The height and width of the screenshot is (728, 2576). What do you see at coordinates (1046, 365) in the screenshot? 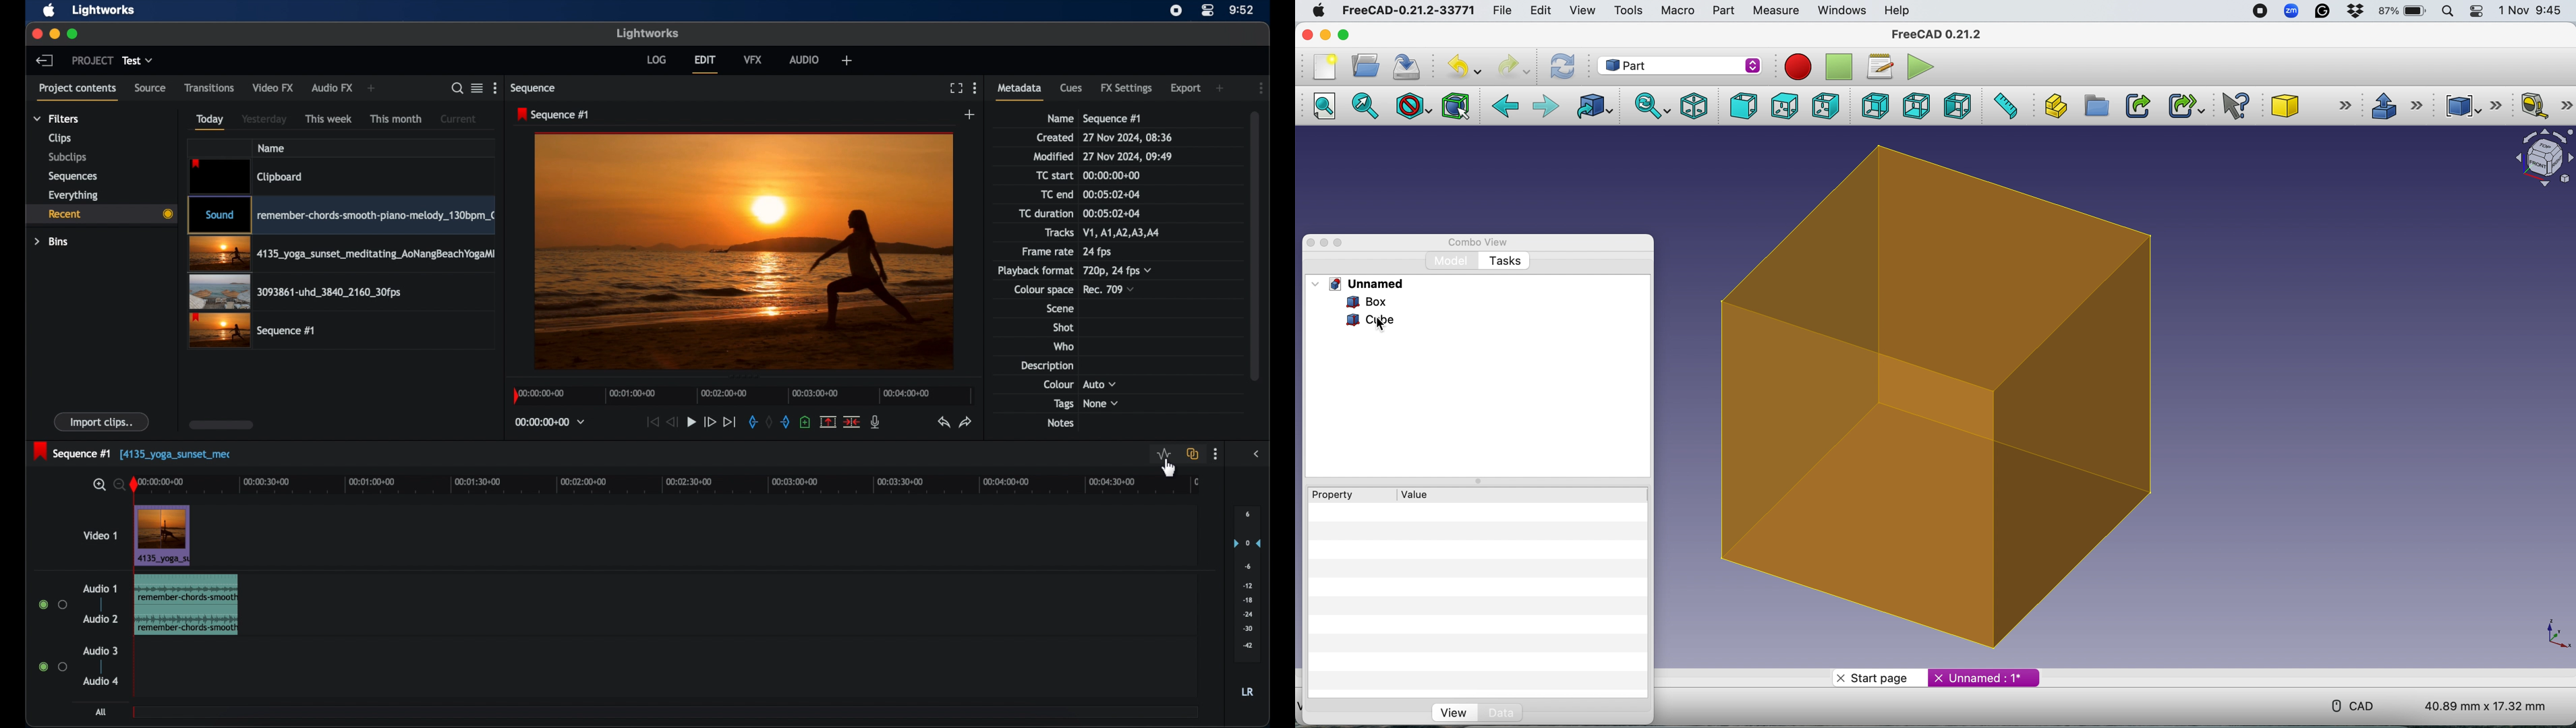
I see `description` at bounding box center [1046, 365].